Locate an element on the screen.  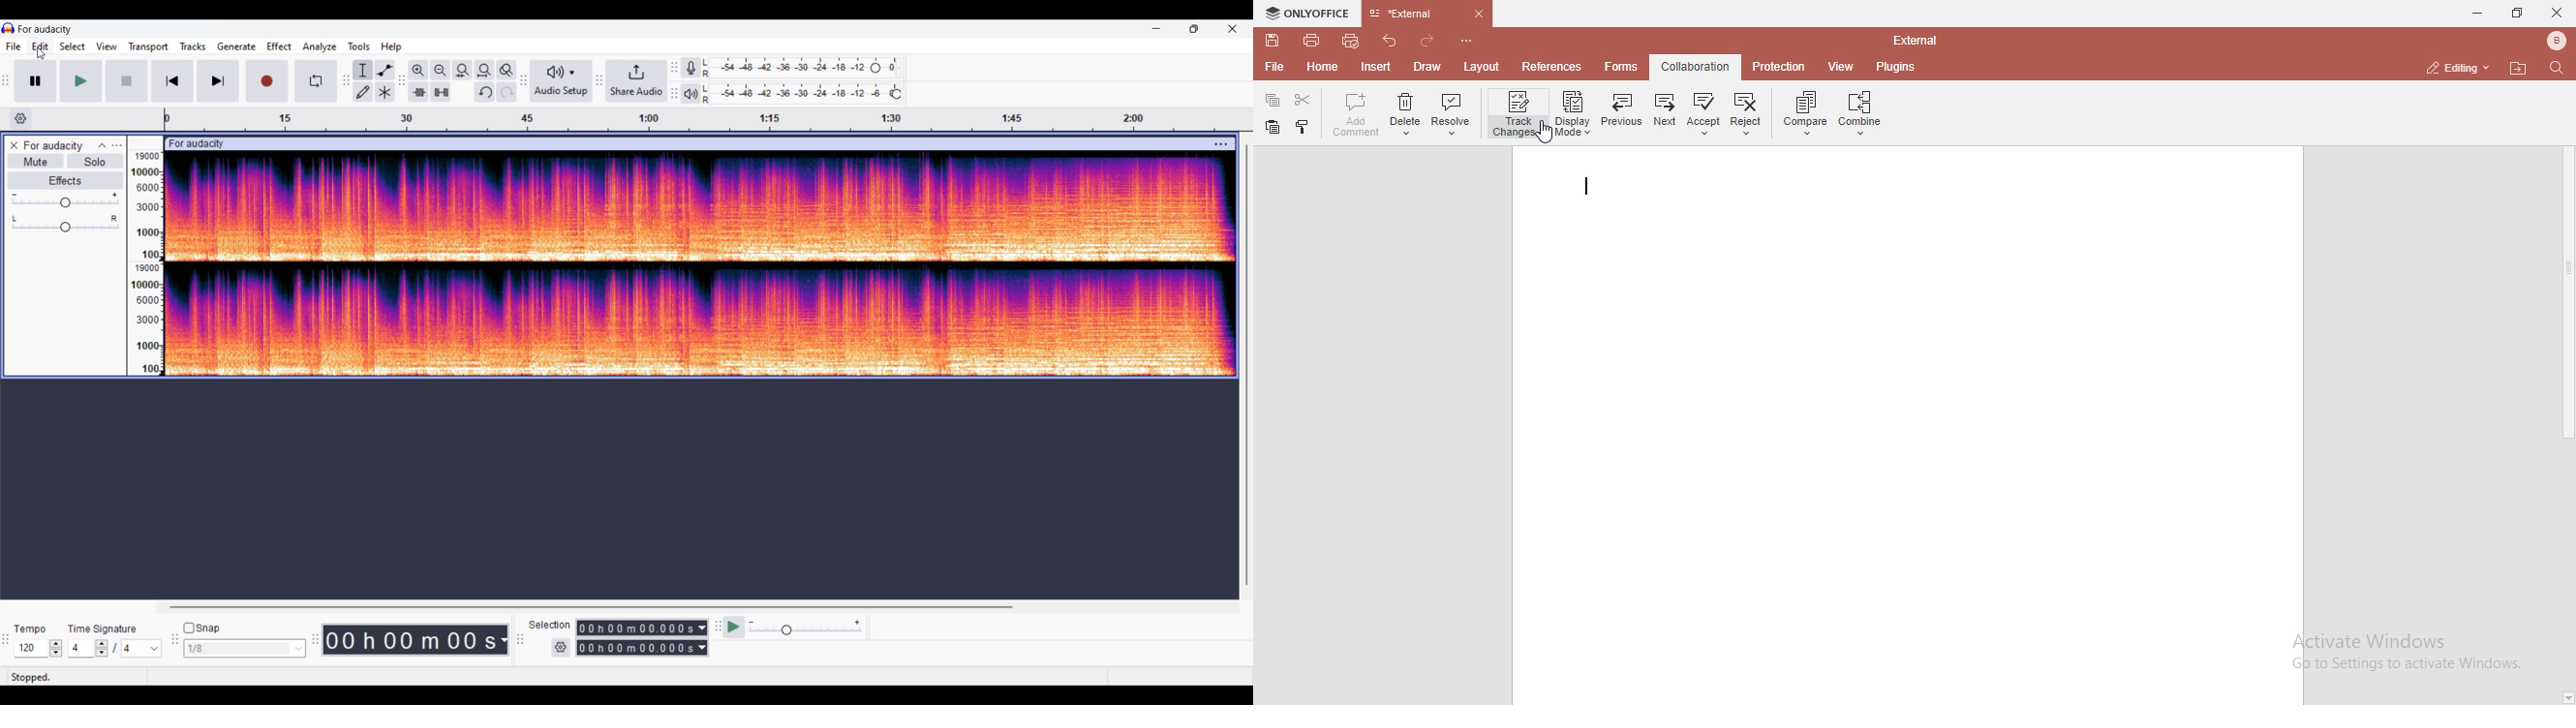
Open menu is located at coordinates (117, 146).